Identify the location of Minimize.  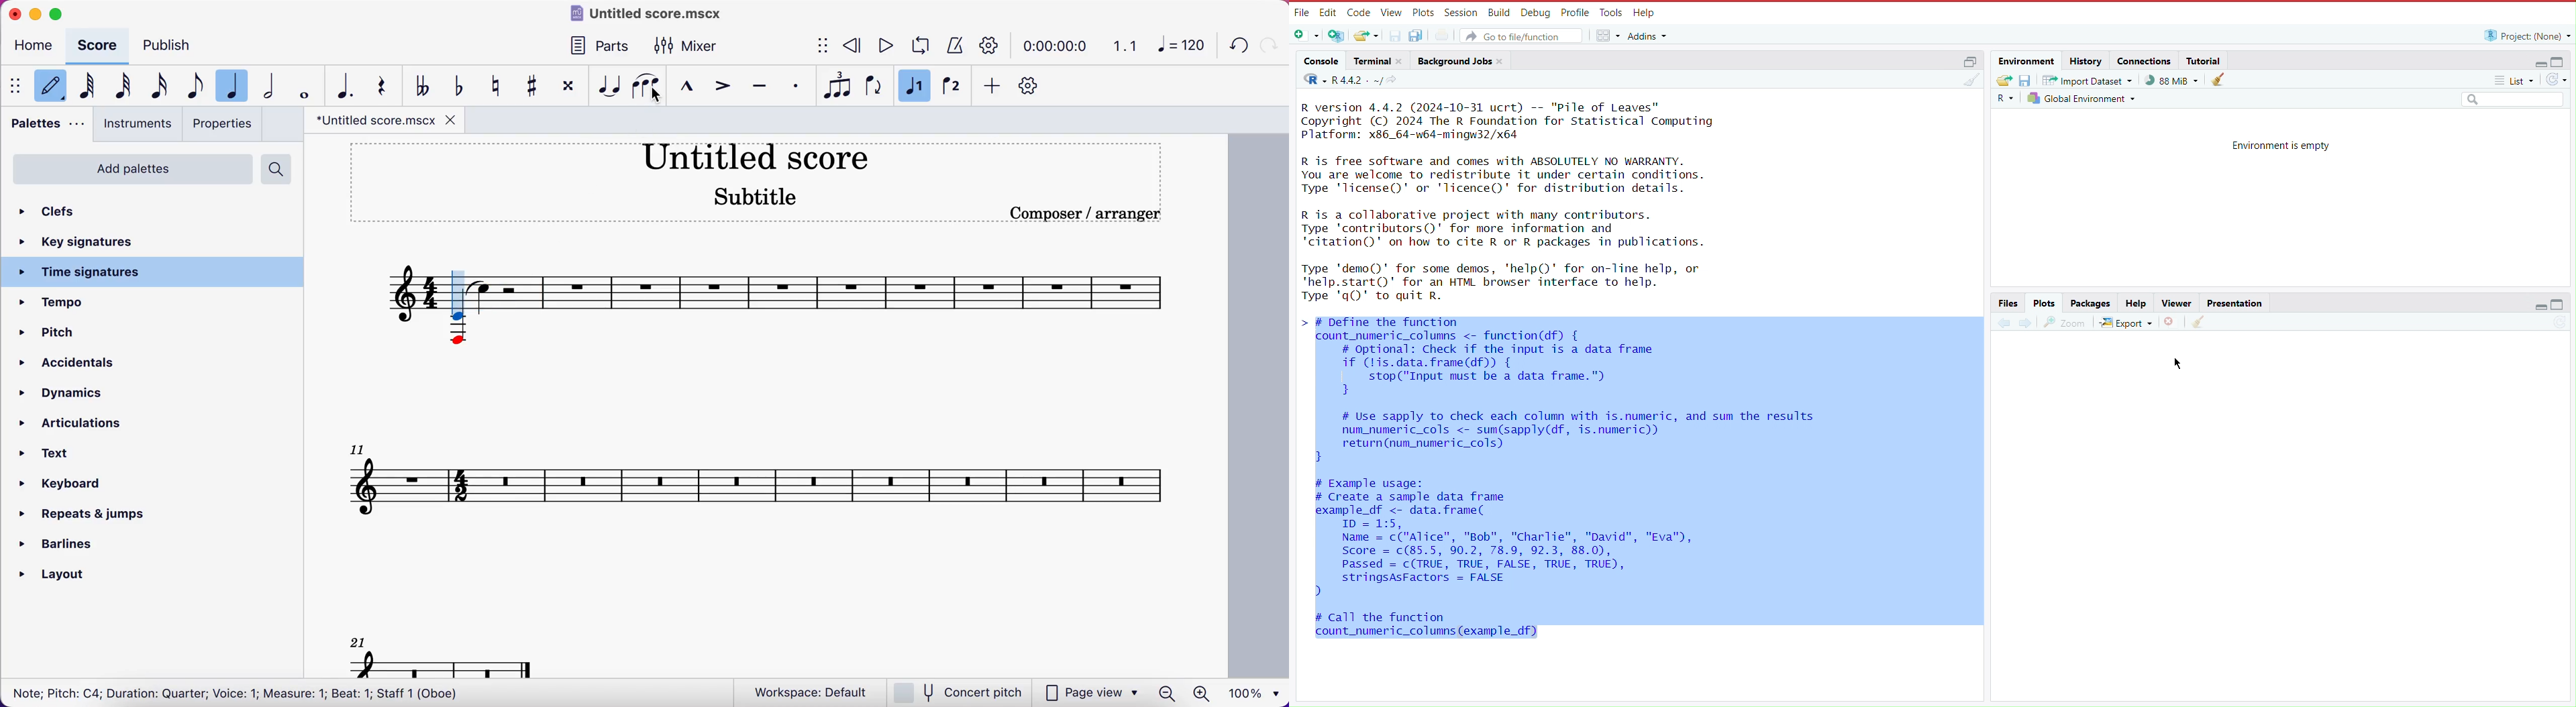
(2535, 64).